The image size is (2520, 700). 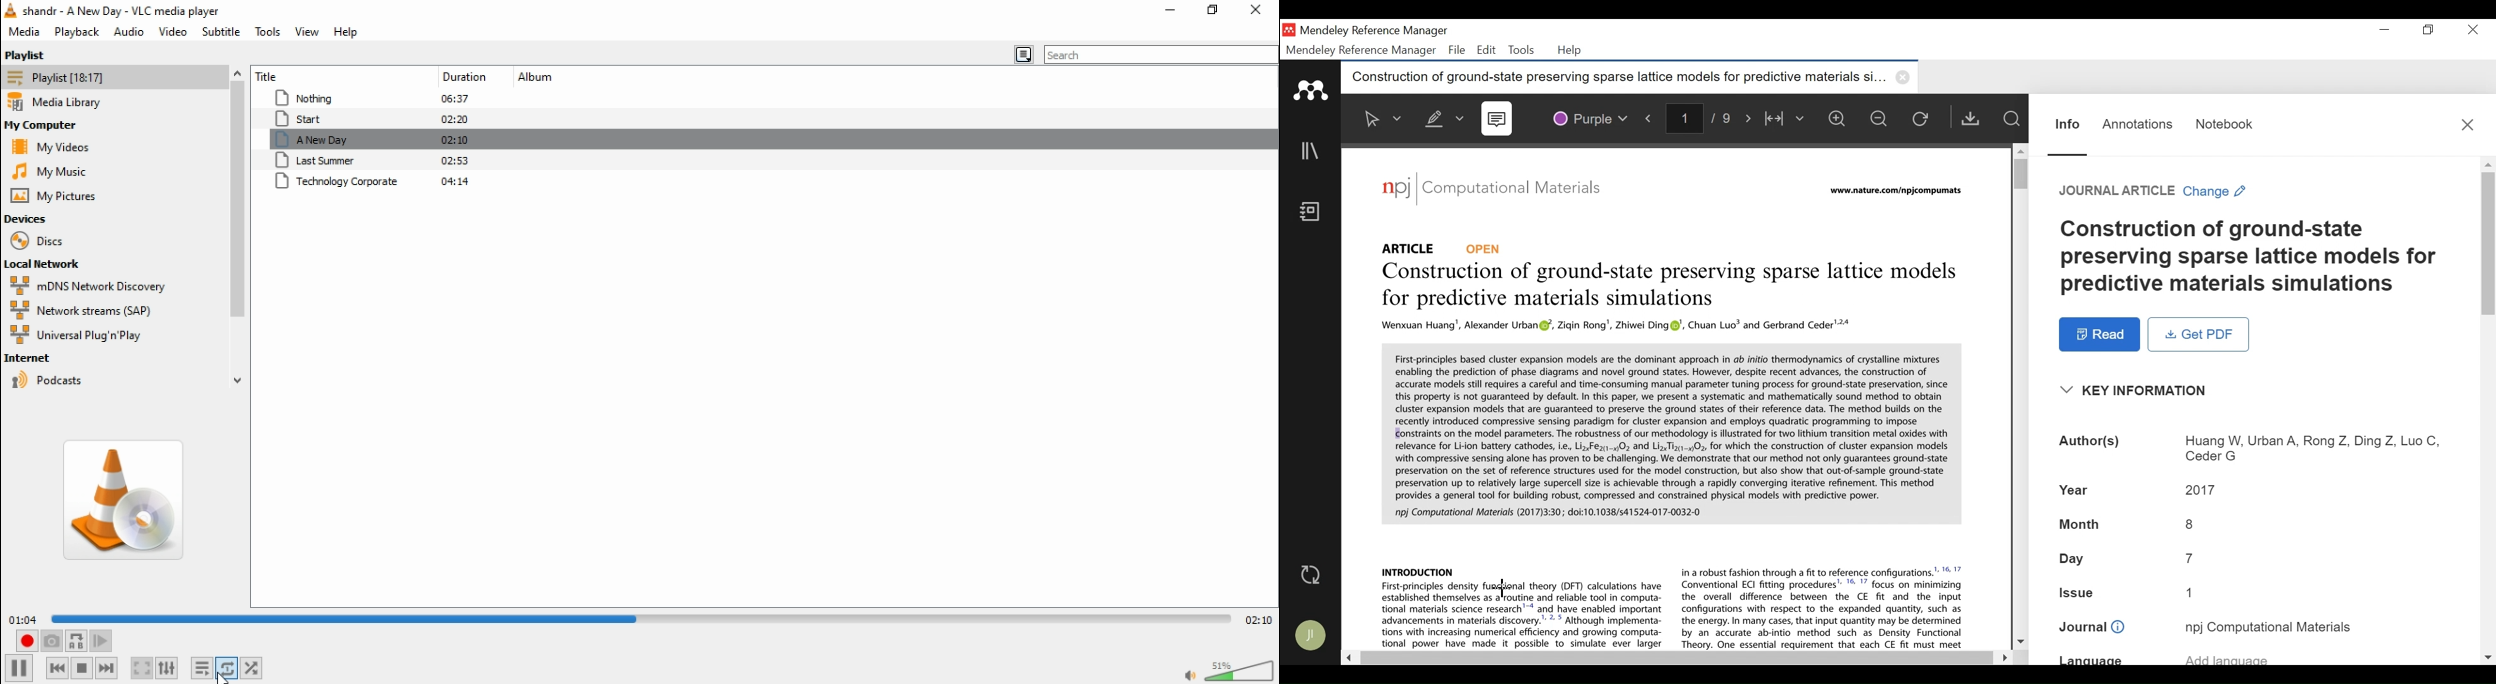 What do you see at coordinates (1361, 51) in the screenshot?
I see `Mendeley Reference Manager` at bounding box center [1361, 51].